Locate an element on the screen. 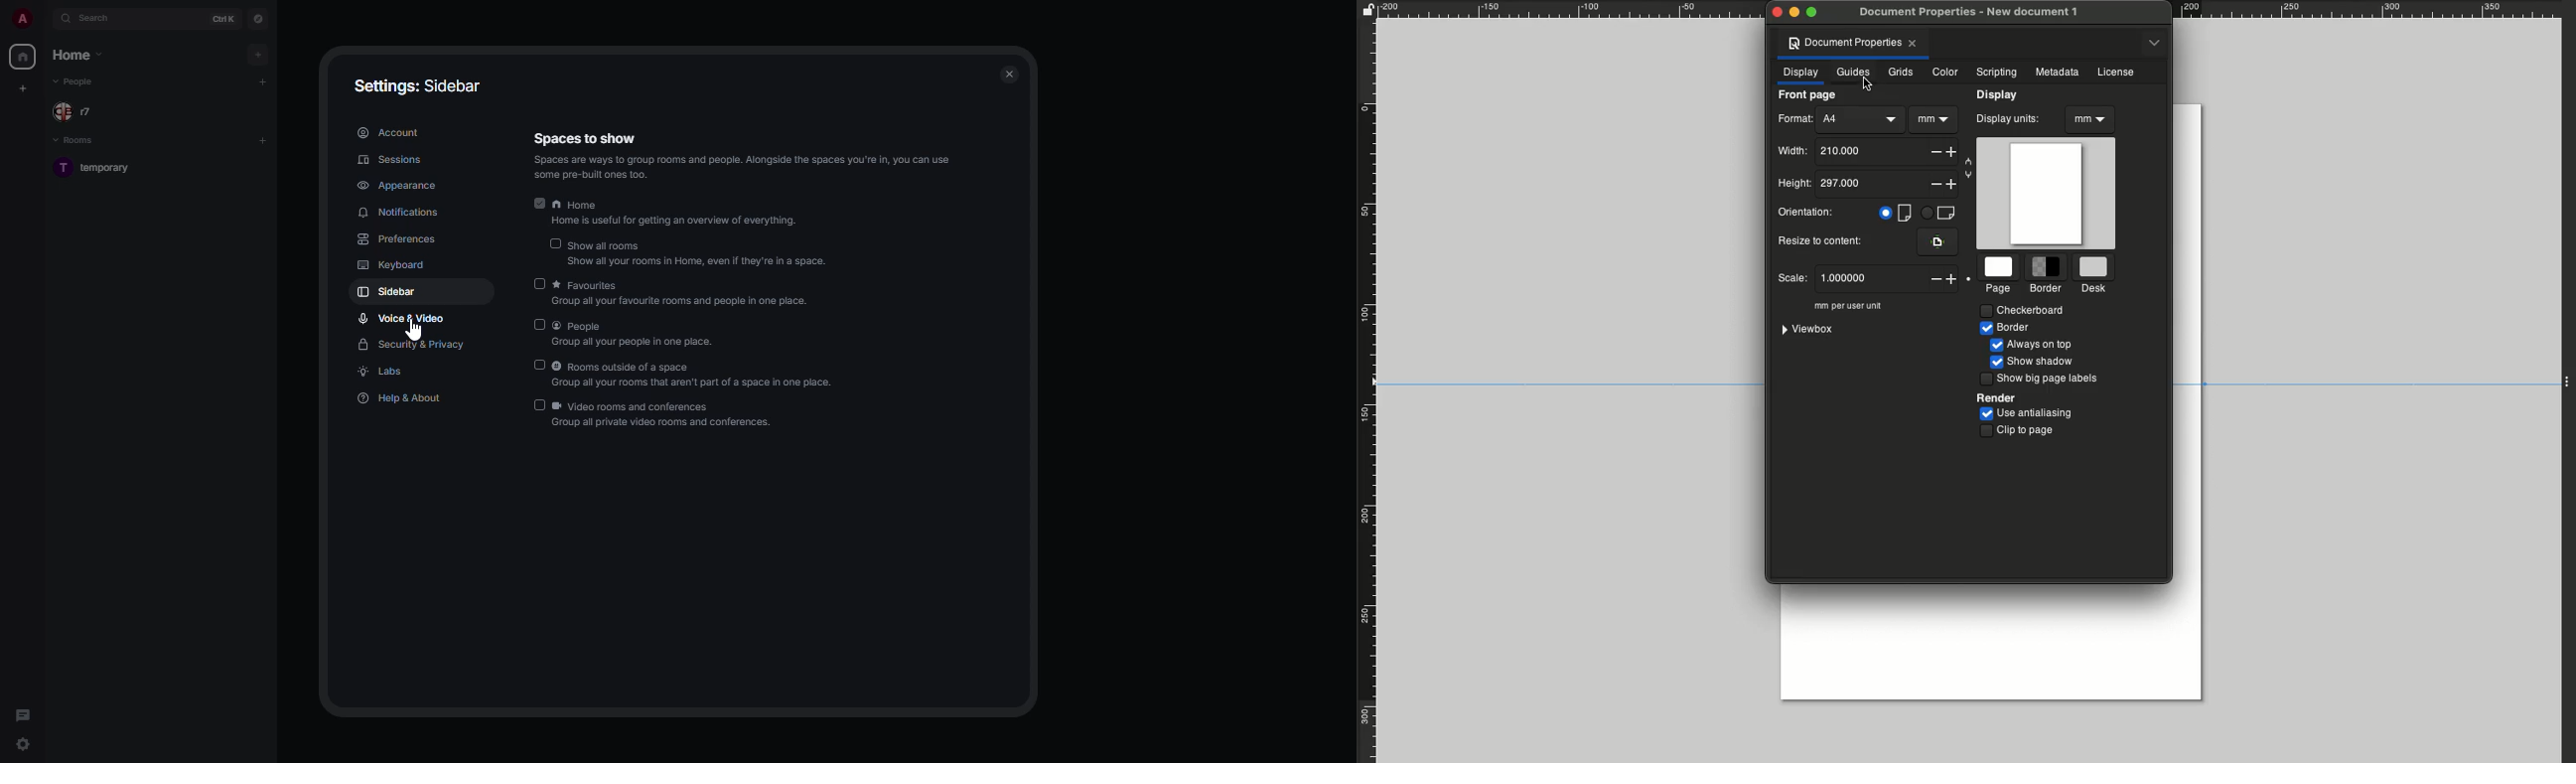 The image size is (2576, 784). people is located at coordinates (638, 335).